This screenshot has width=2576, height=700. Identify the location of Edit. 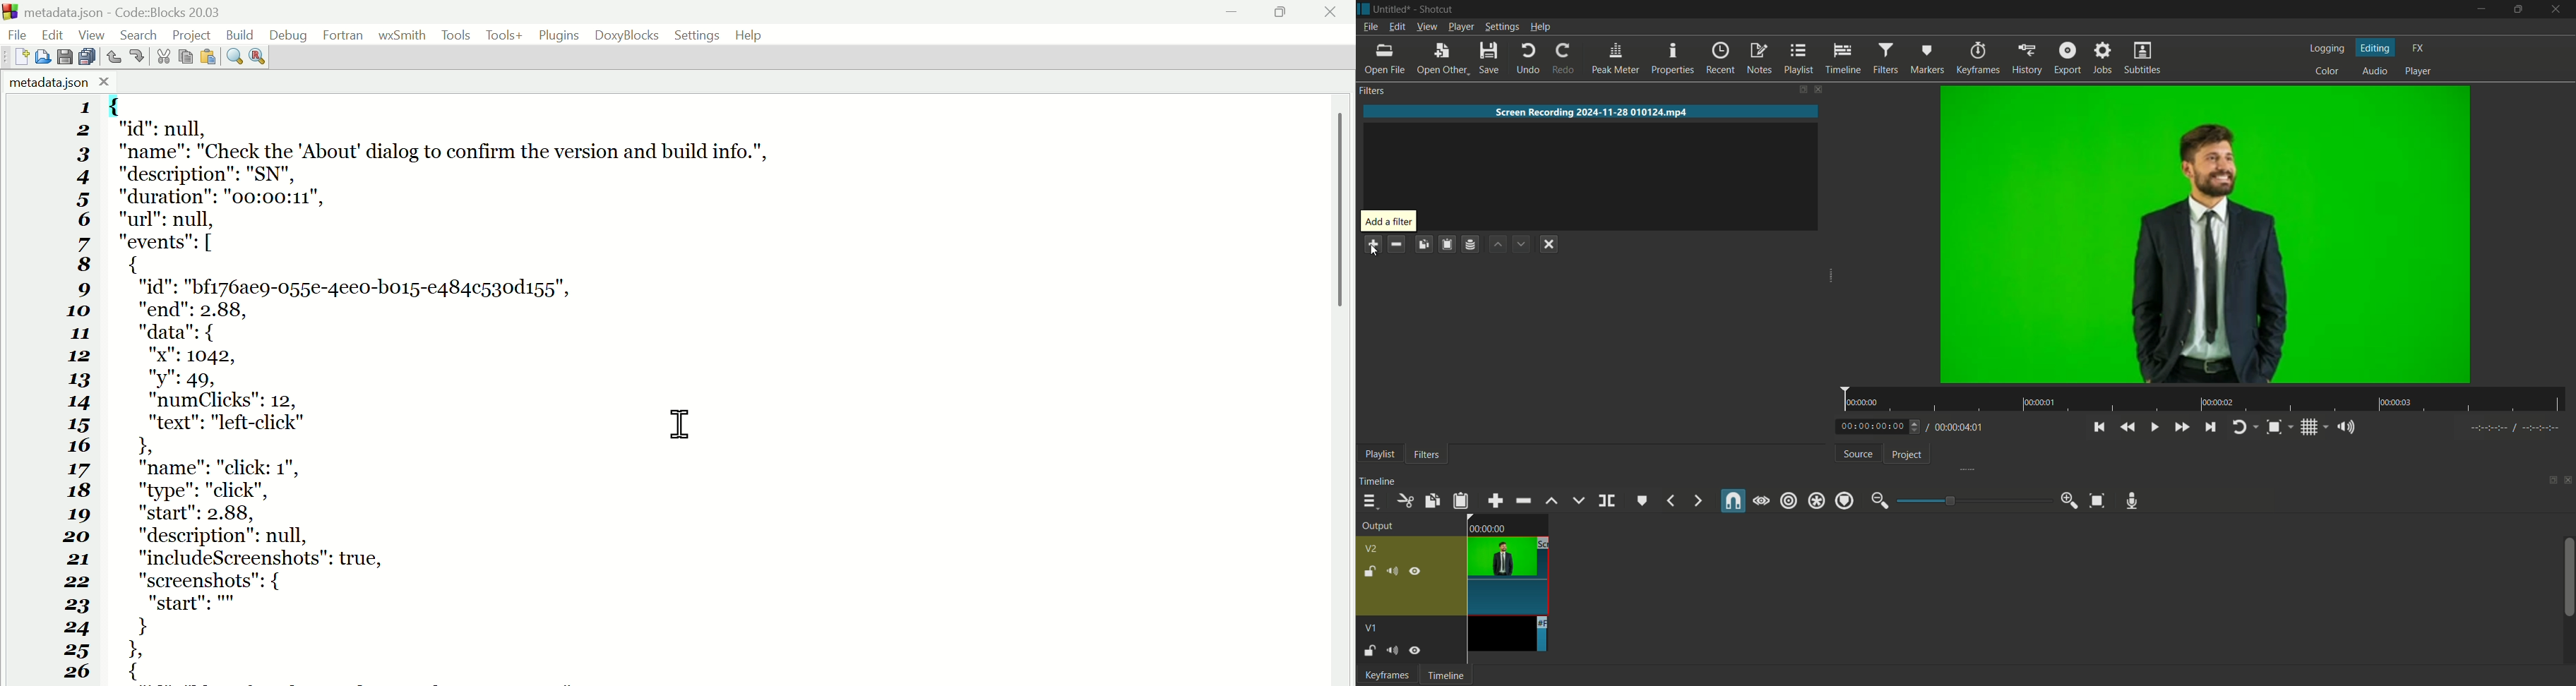
(54, 34).